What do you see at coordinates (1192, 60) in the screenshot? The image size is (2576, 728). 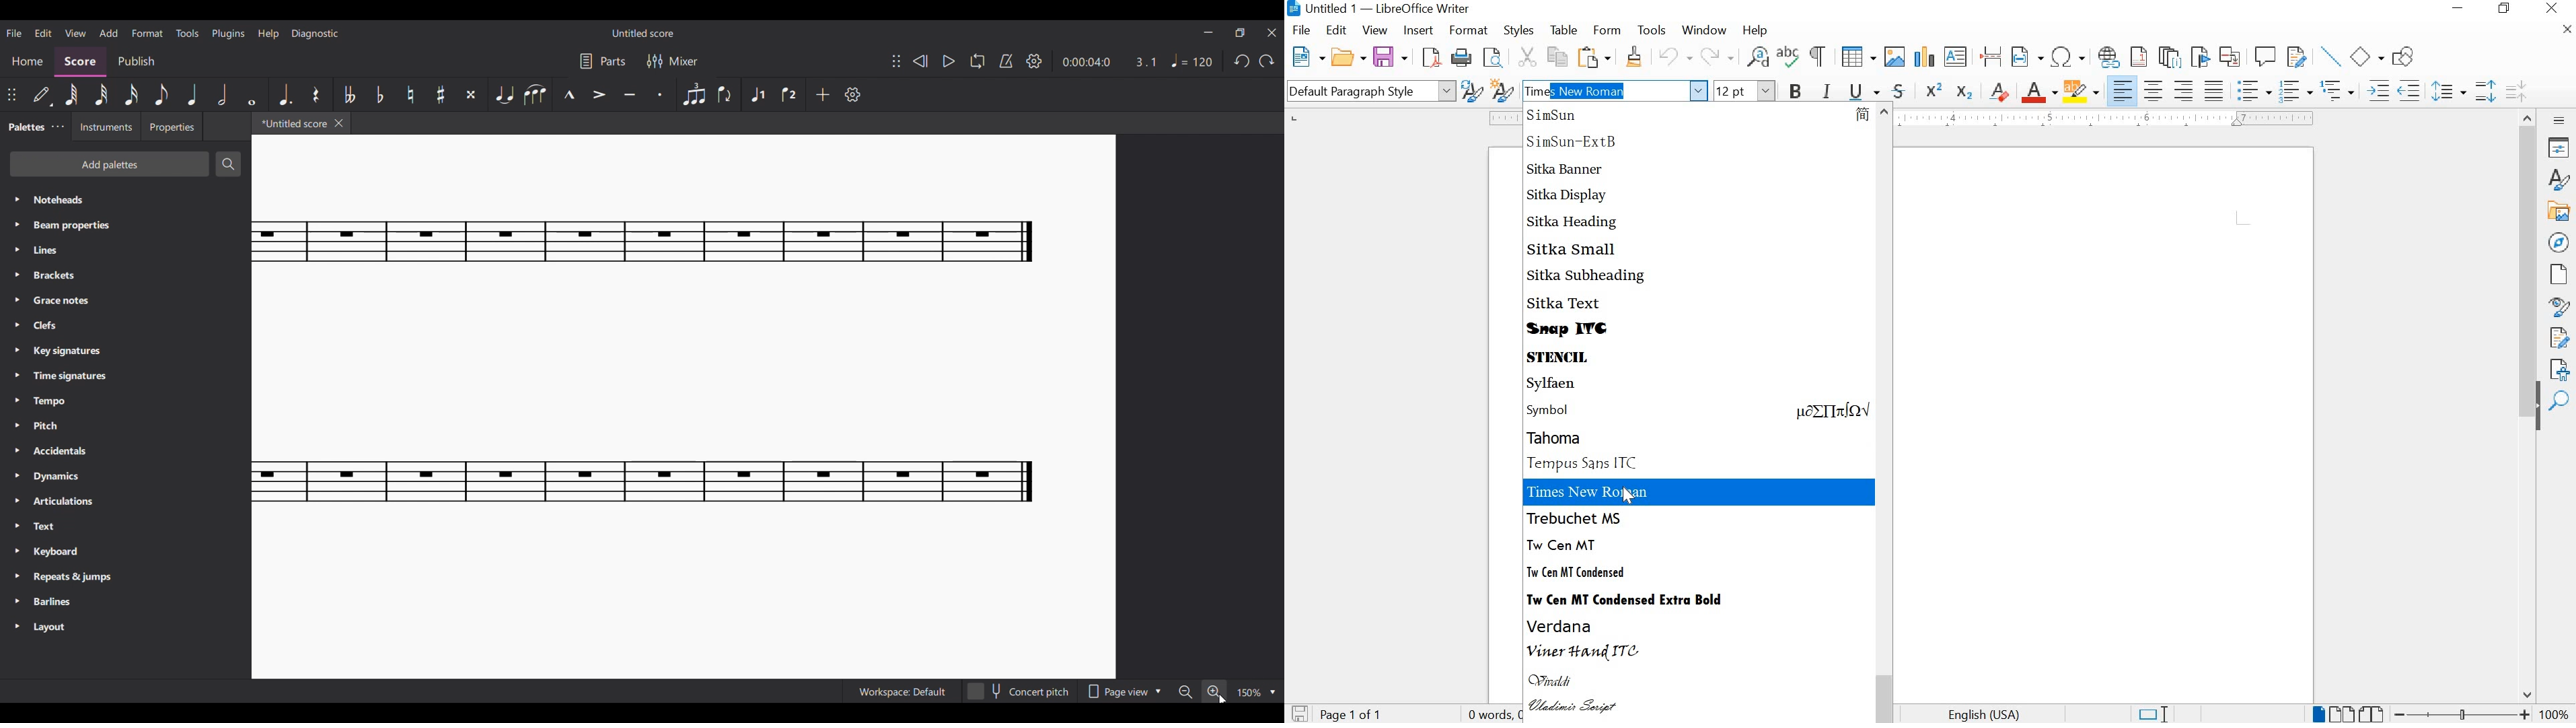 I see `Tempo` at bounding box center [1192, 60].